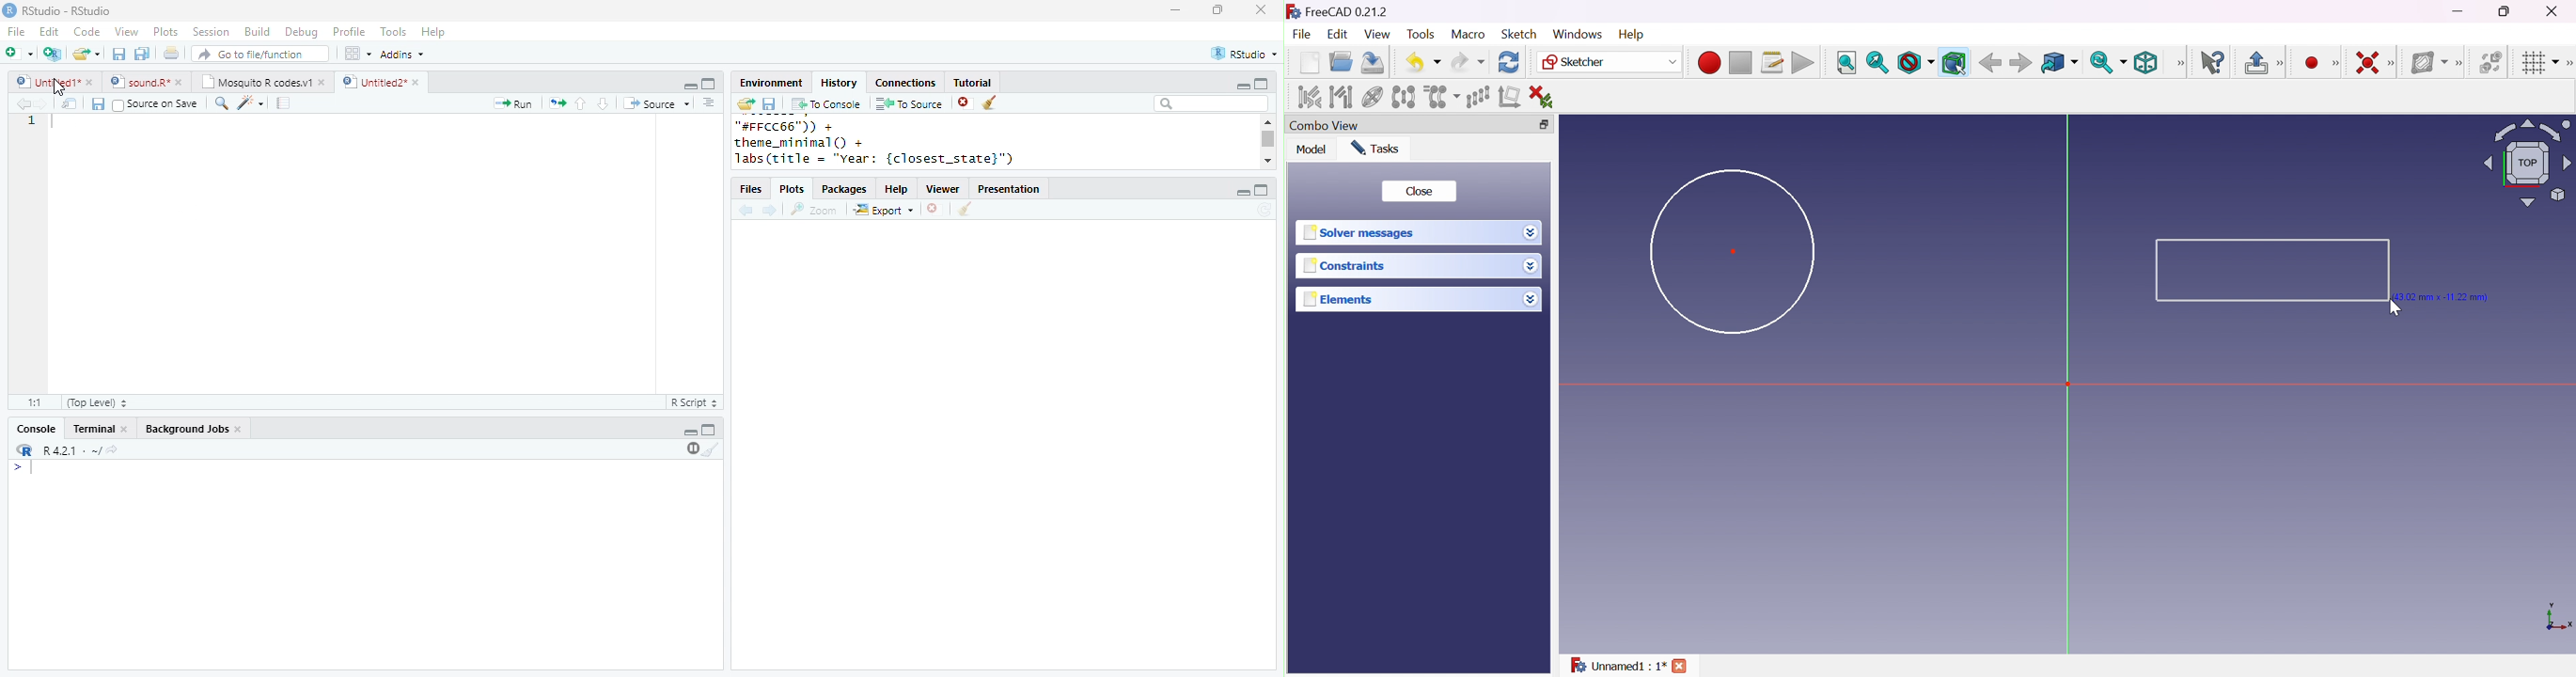 The image size is (2576, 700). I want to click on close, so click(241, 431).